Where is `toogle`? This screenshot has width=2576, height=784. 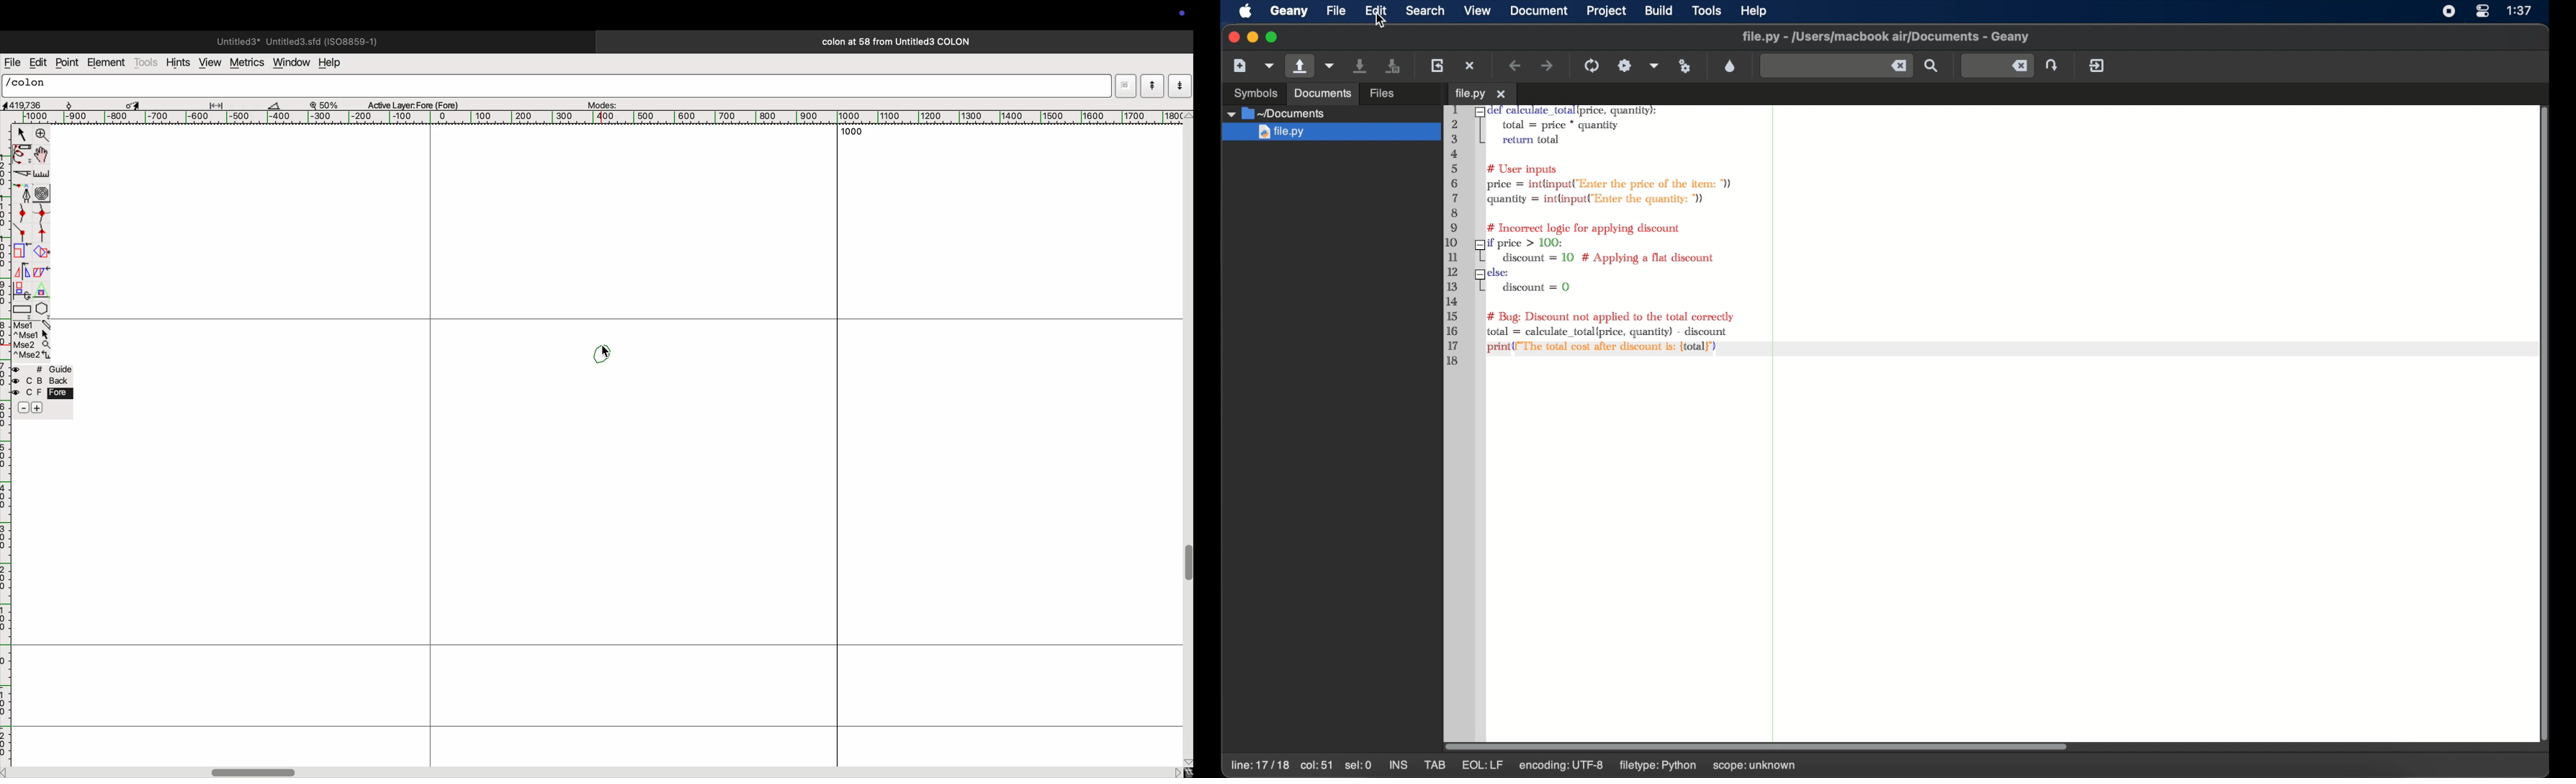 toogle is located at coordinates (1186, 569).